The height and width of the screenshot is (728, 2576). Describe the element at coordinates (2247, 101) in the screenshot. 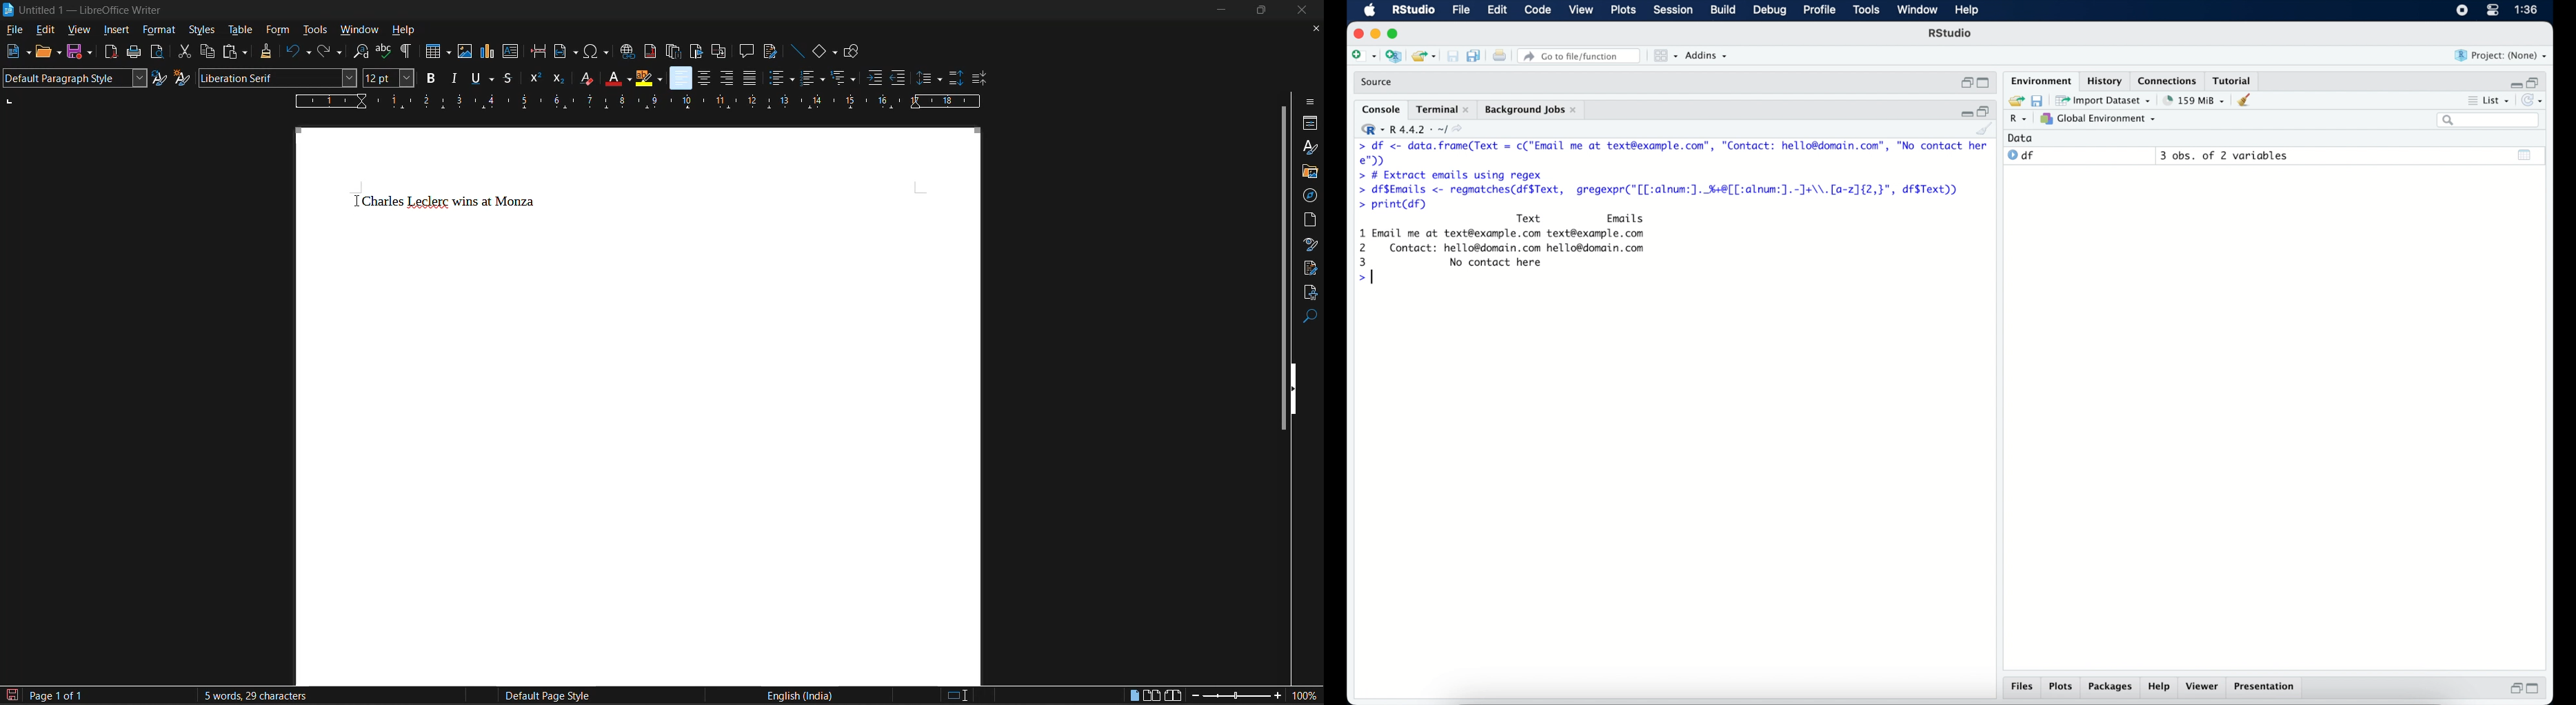

I see `clear console` at that location.